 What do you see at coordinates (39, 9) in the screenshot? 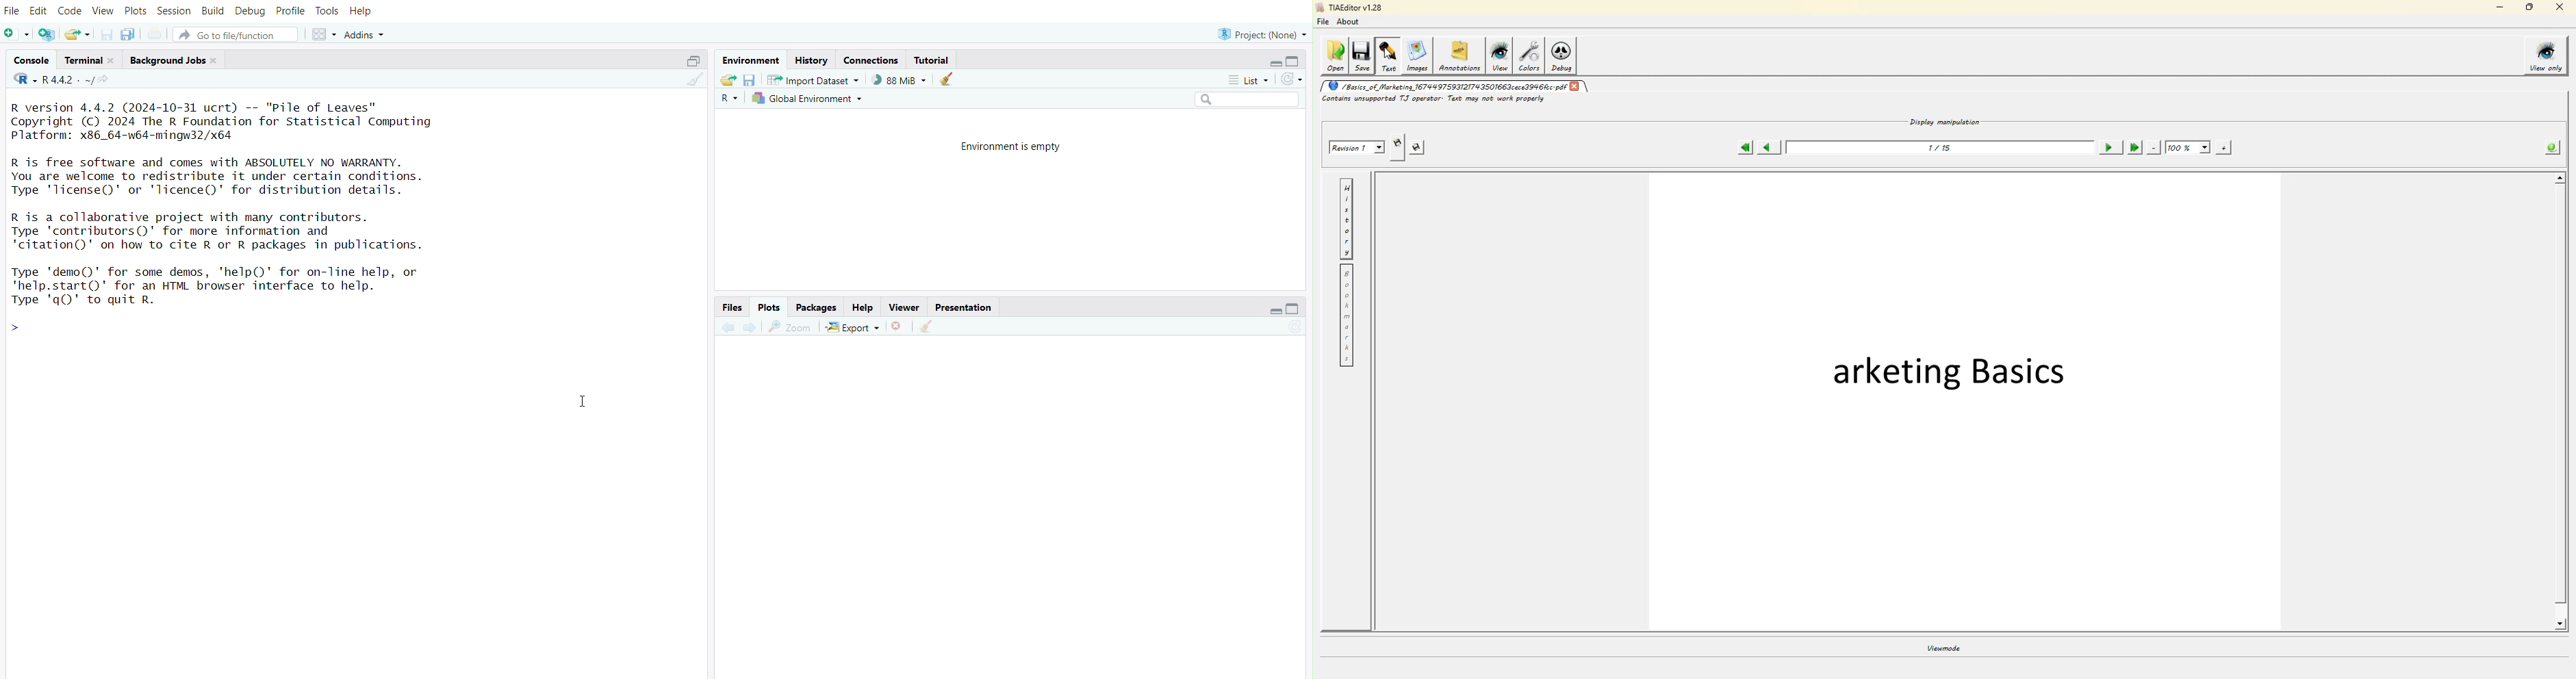
I see `edit` at bounding box center [39, 9].